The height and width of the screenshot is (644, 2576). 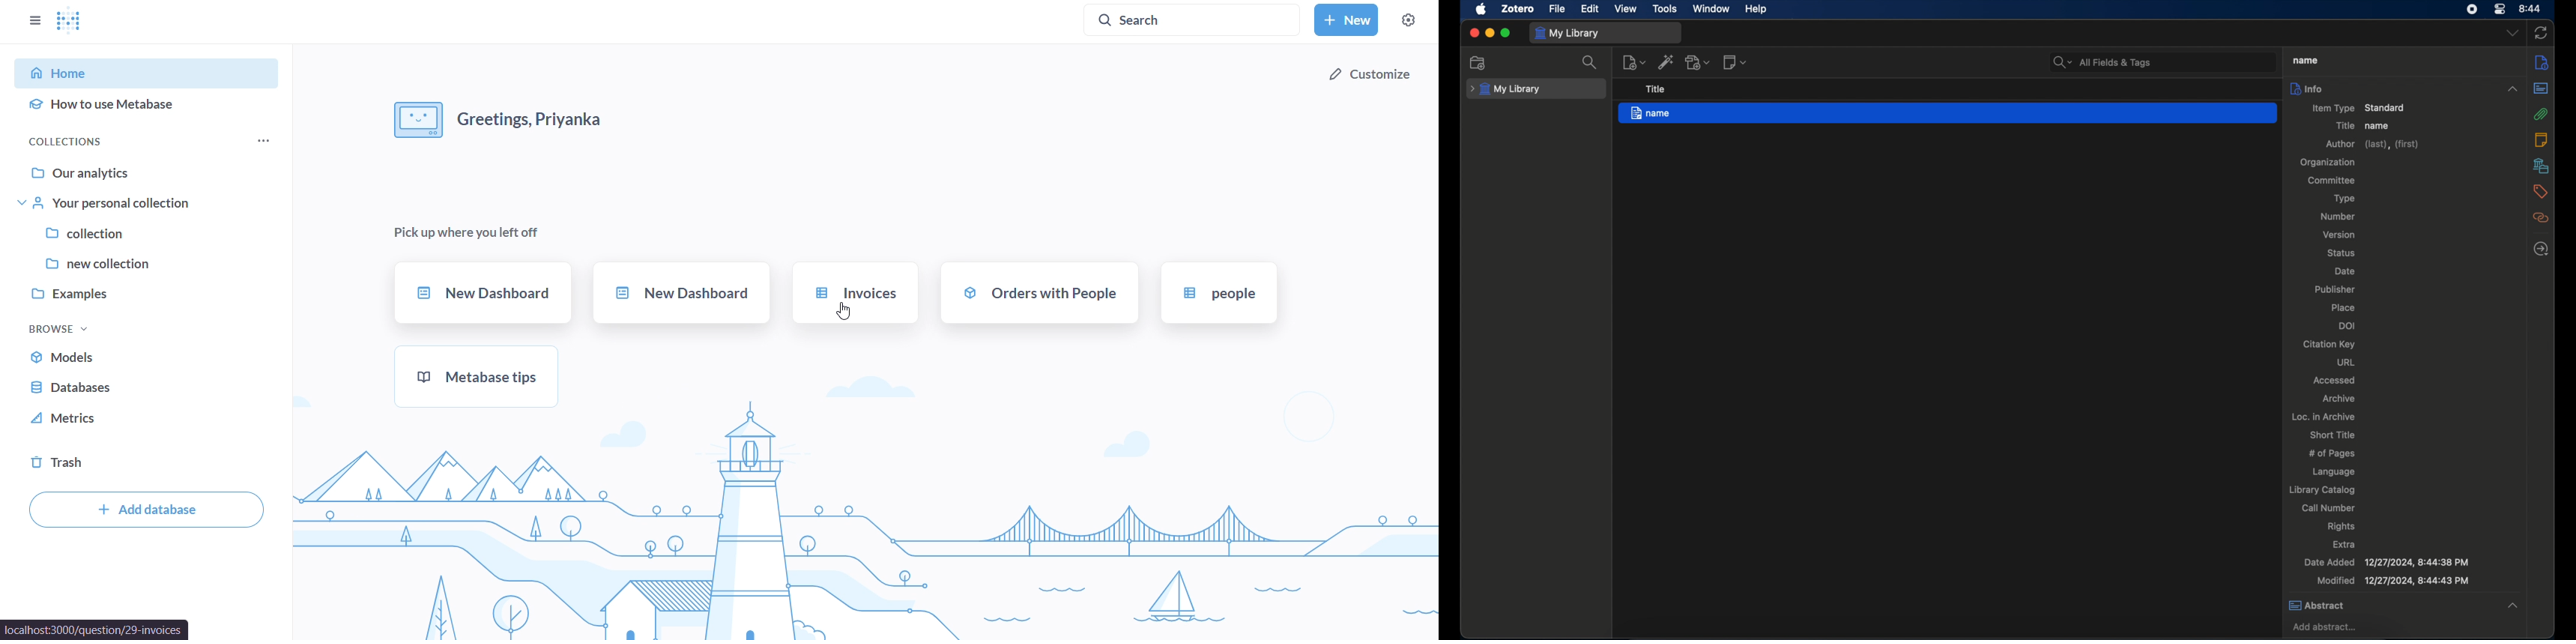 What do you see at coordinates (150, 104) in the screenshot?
I see `how to use metabase` at bounding box center [150, 104].